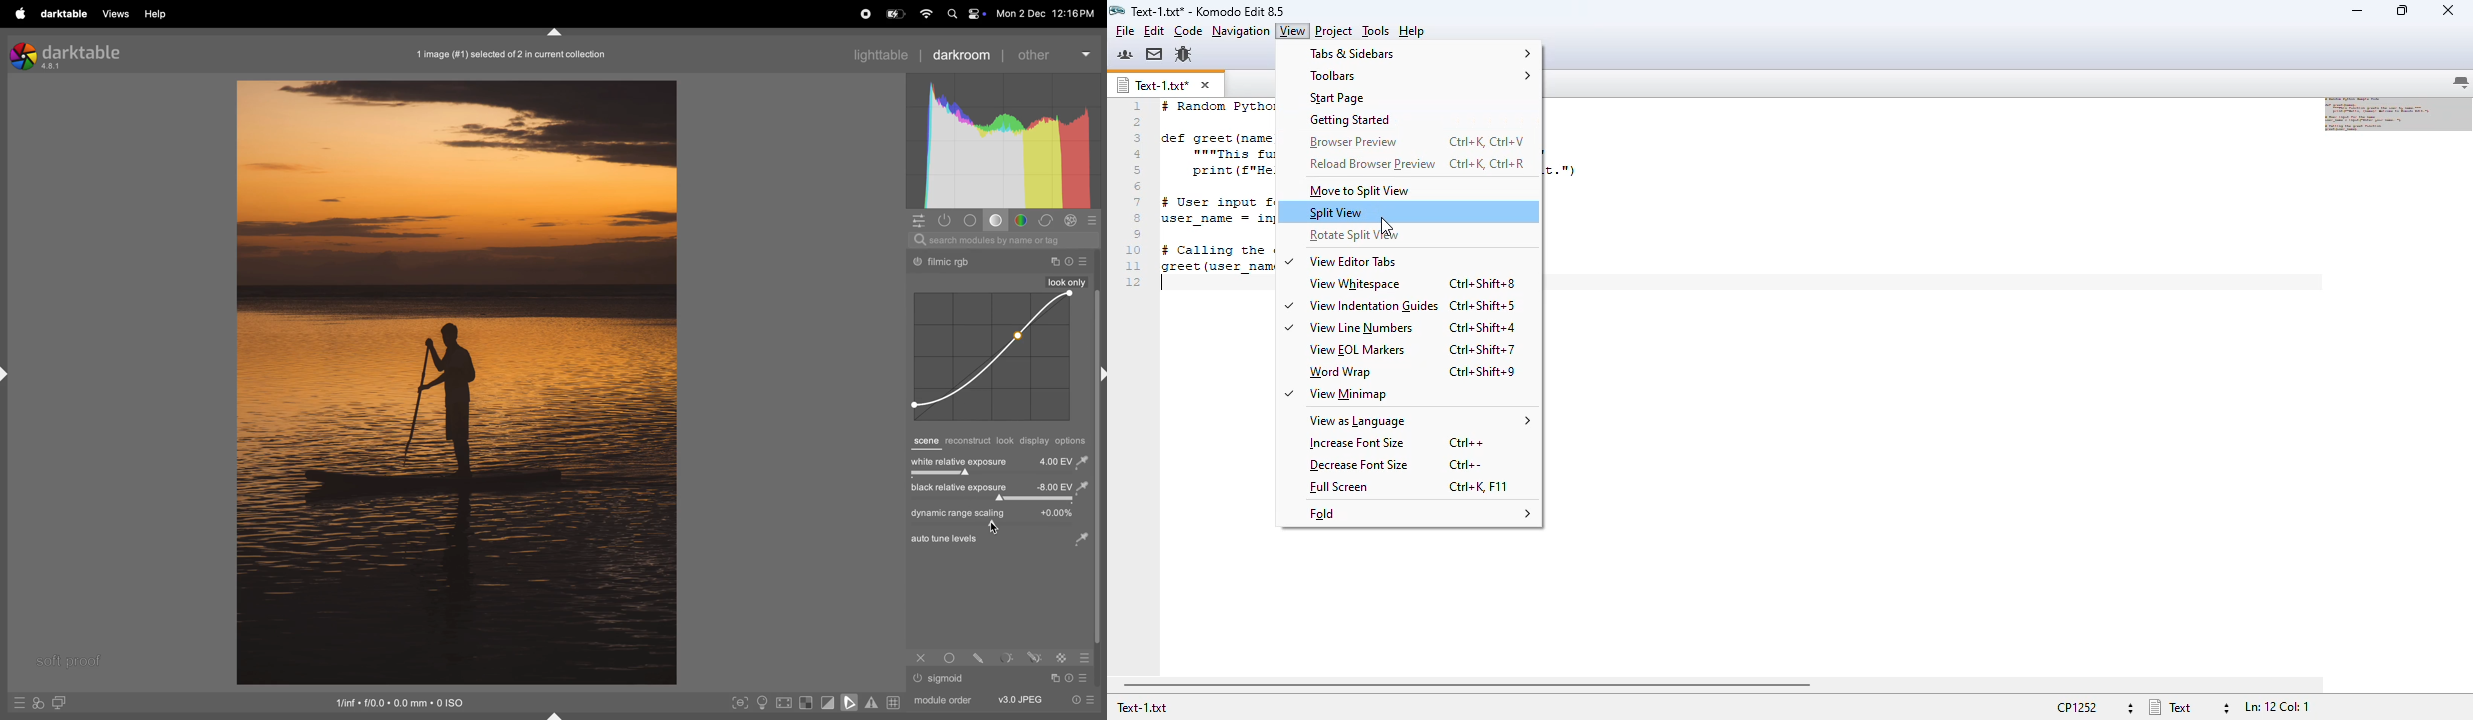 The height and width of the screenshot is (728, 2492). Describe the element at coordinates (1094, 220) in the screenshot. I see `presets` at that location.